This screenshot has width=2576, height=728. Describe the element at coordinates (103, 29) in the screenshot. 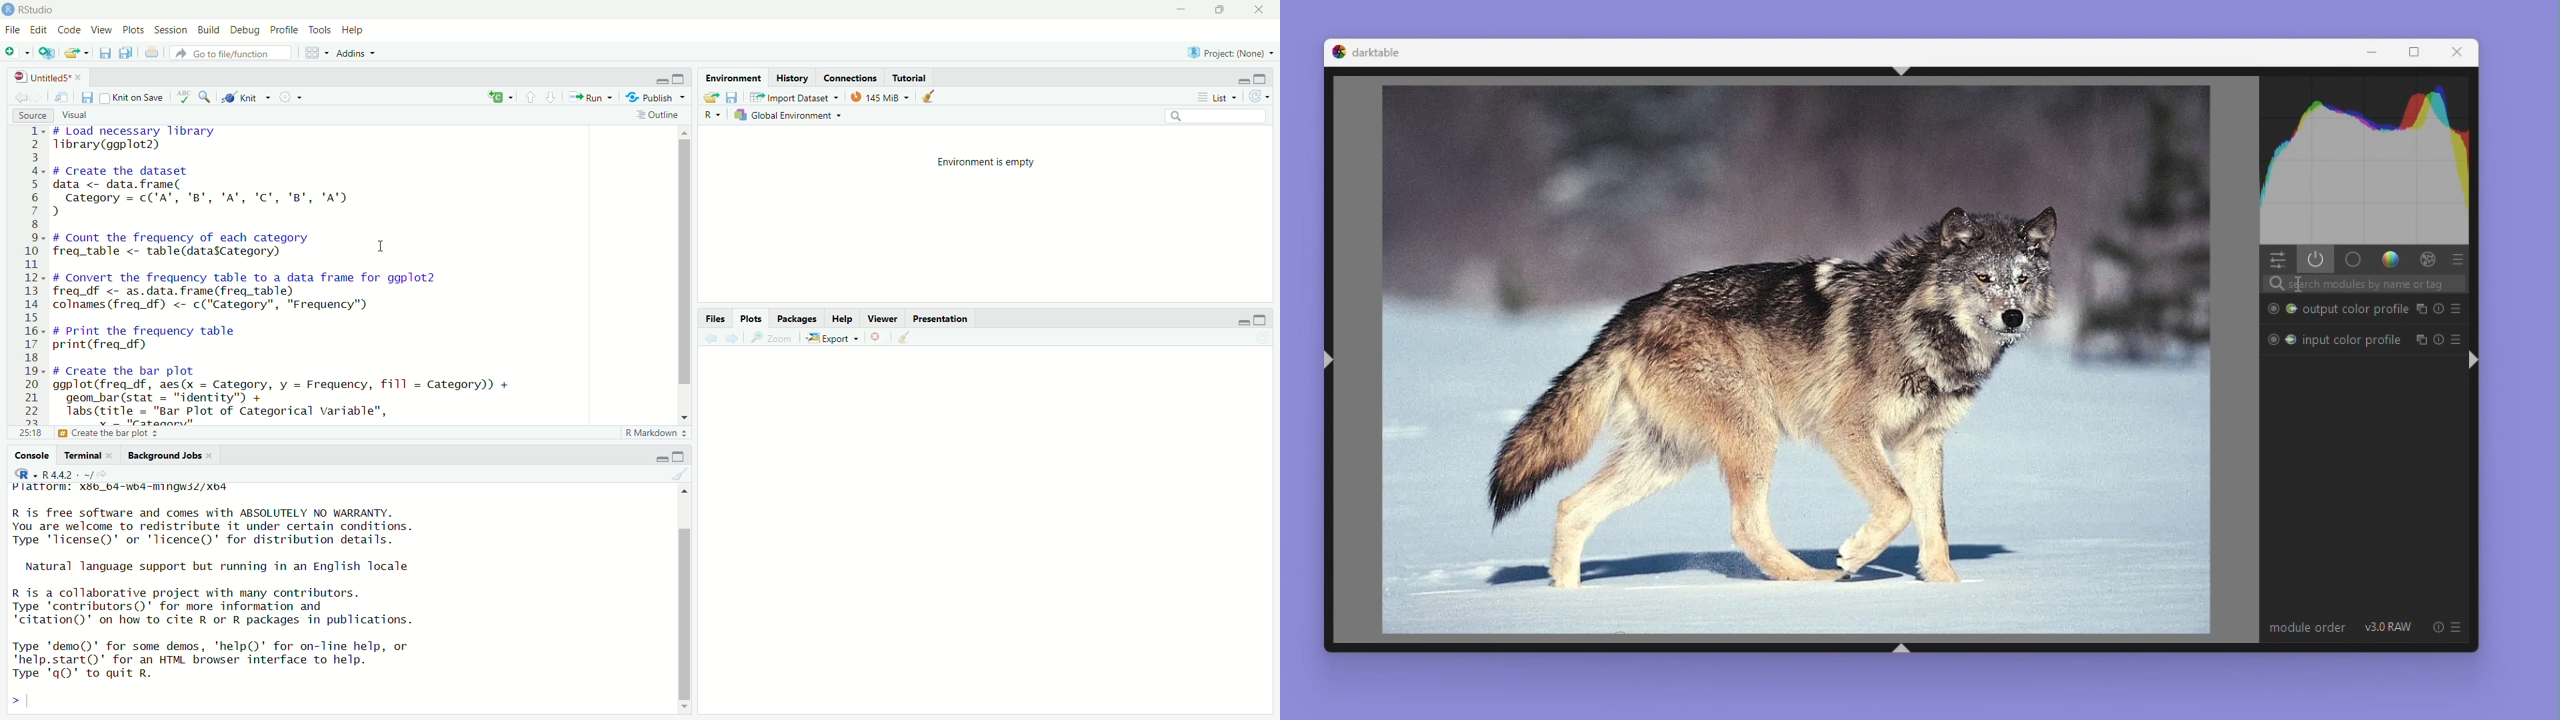

I see `view` at that location.